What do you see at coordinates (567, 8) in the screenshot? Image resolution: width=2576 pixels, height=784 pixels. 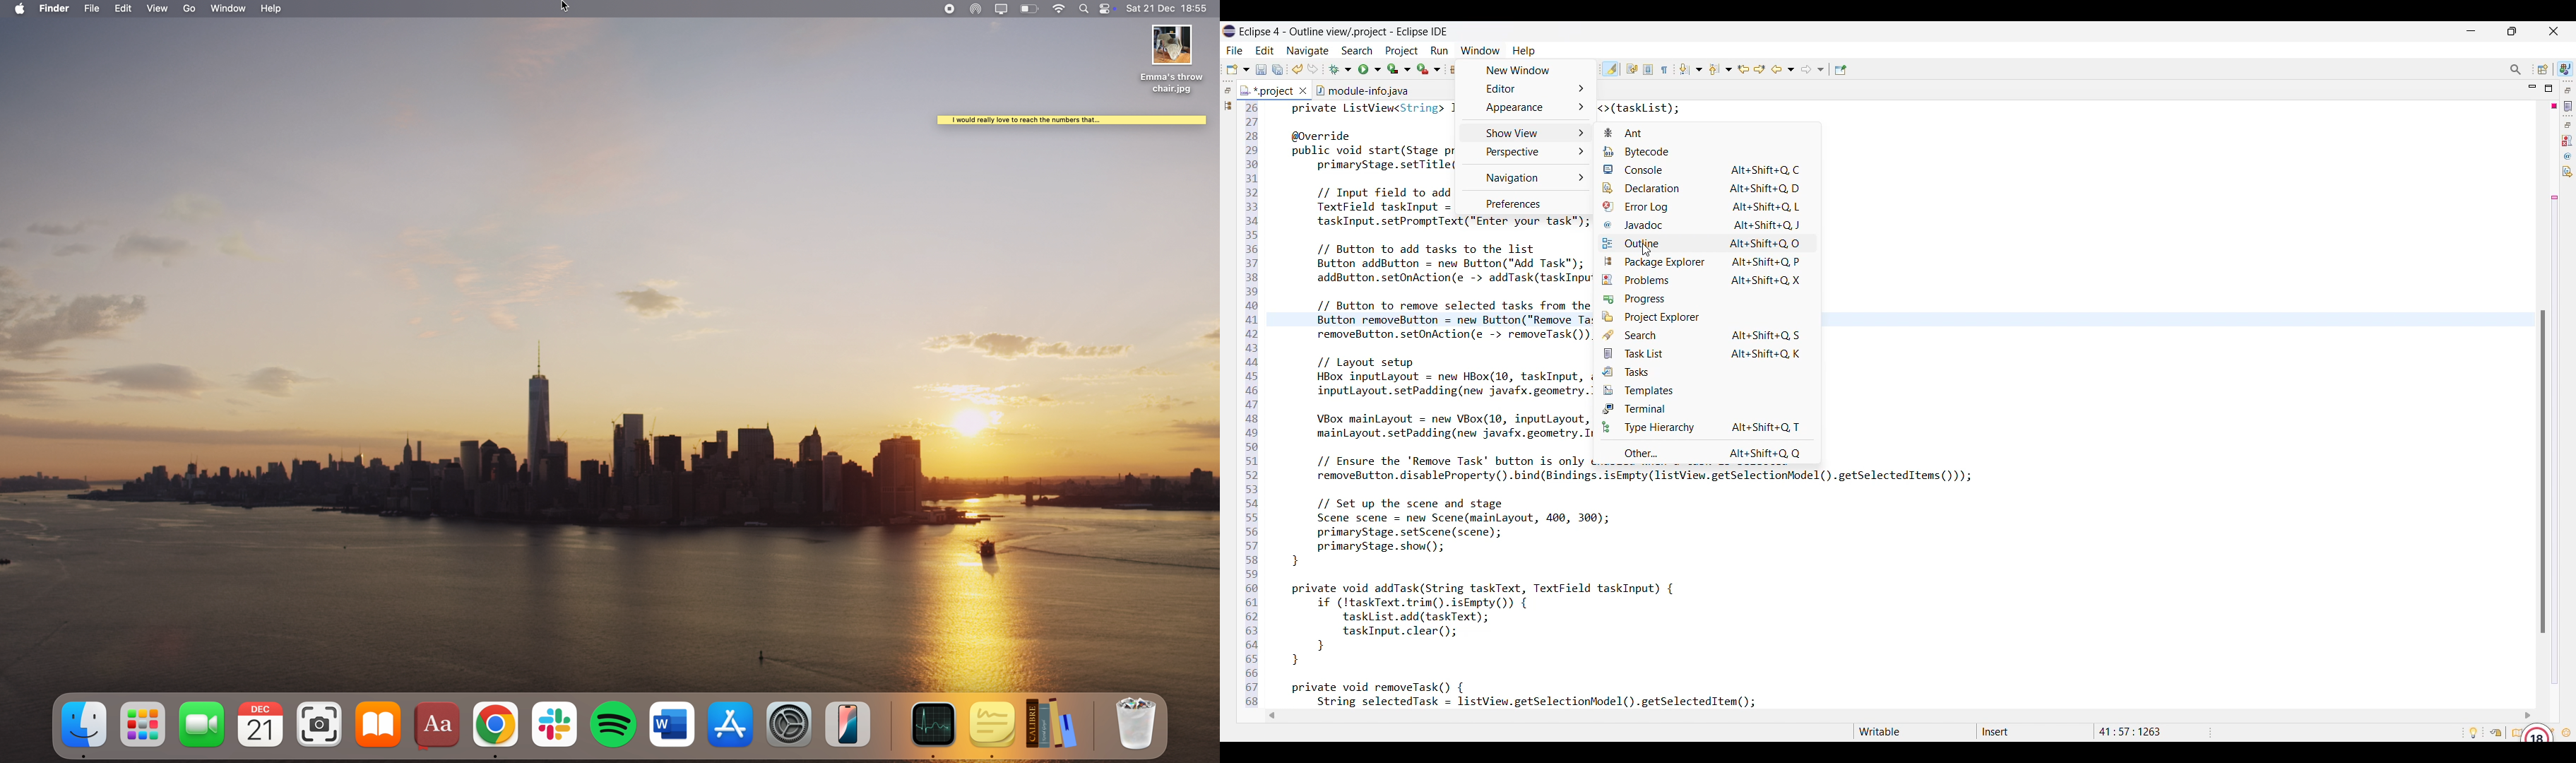 I see `cursor` at bounding box center [567, 8].